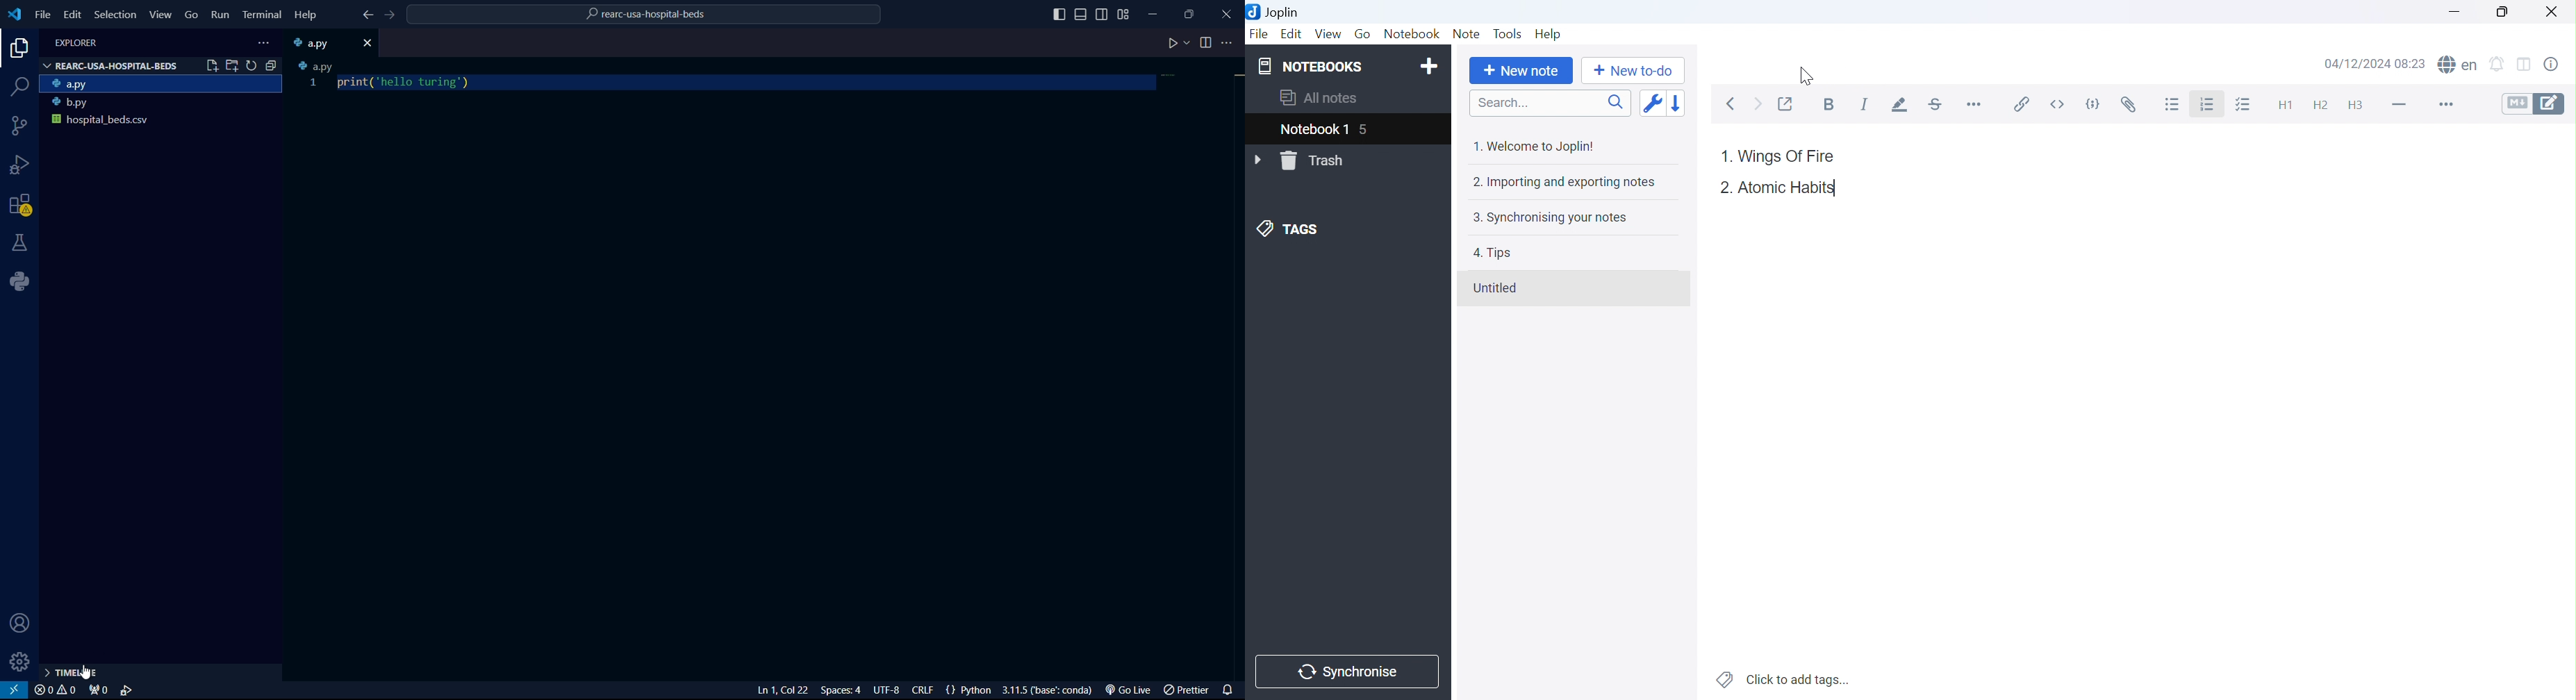  What do you see at coordinates (1546, 33) in the screenshot?
I see `Help` at bounding box center [1546, 33].